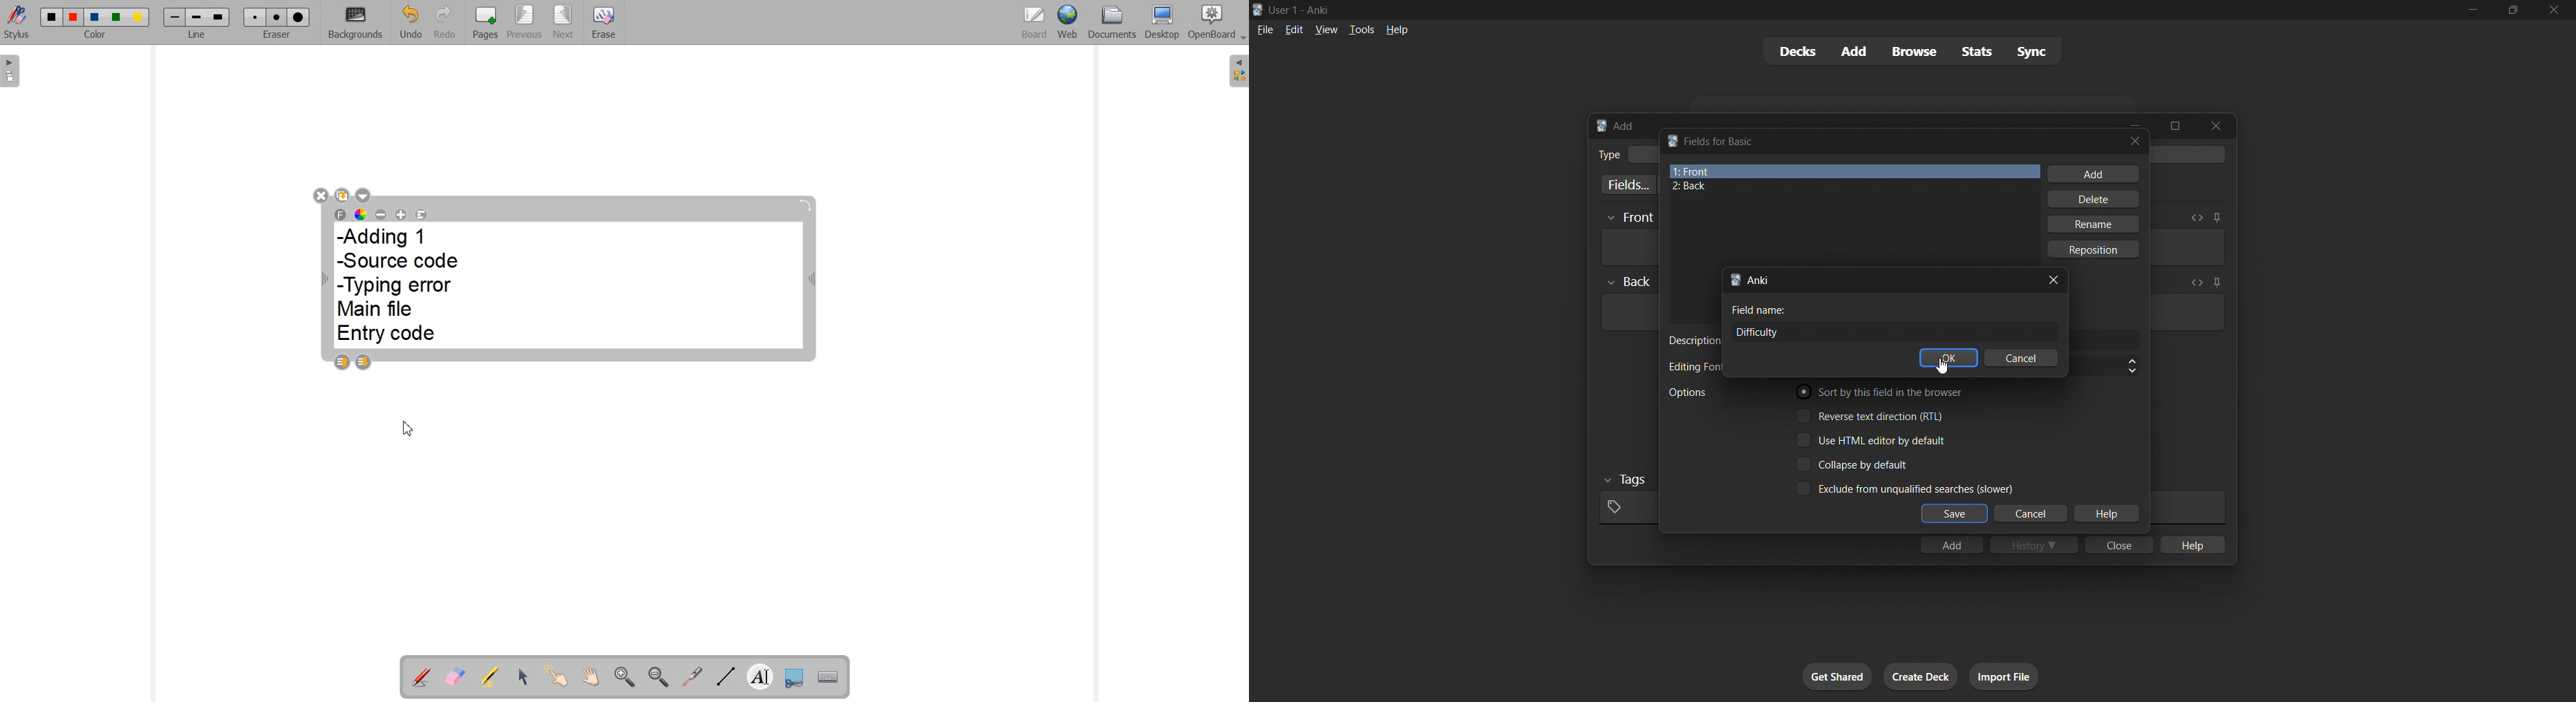 The width and height of the screenshot is (2576, 728). What do you see at coordinates (410, 22) in the screenshot?
I see `Undo` at bounding box center [410, 22].